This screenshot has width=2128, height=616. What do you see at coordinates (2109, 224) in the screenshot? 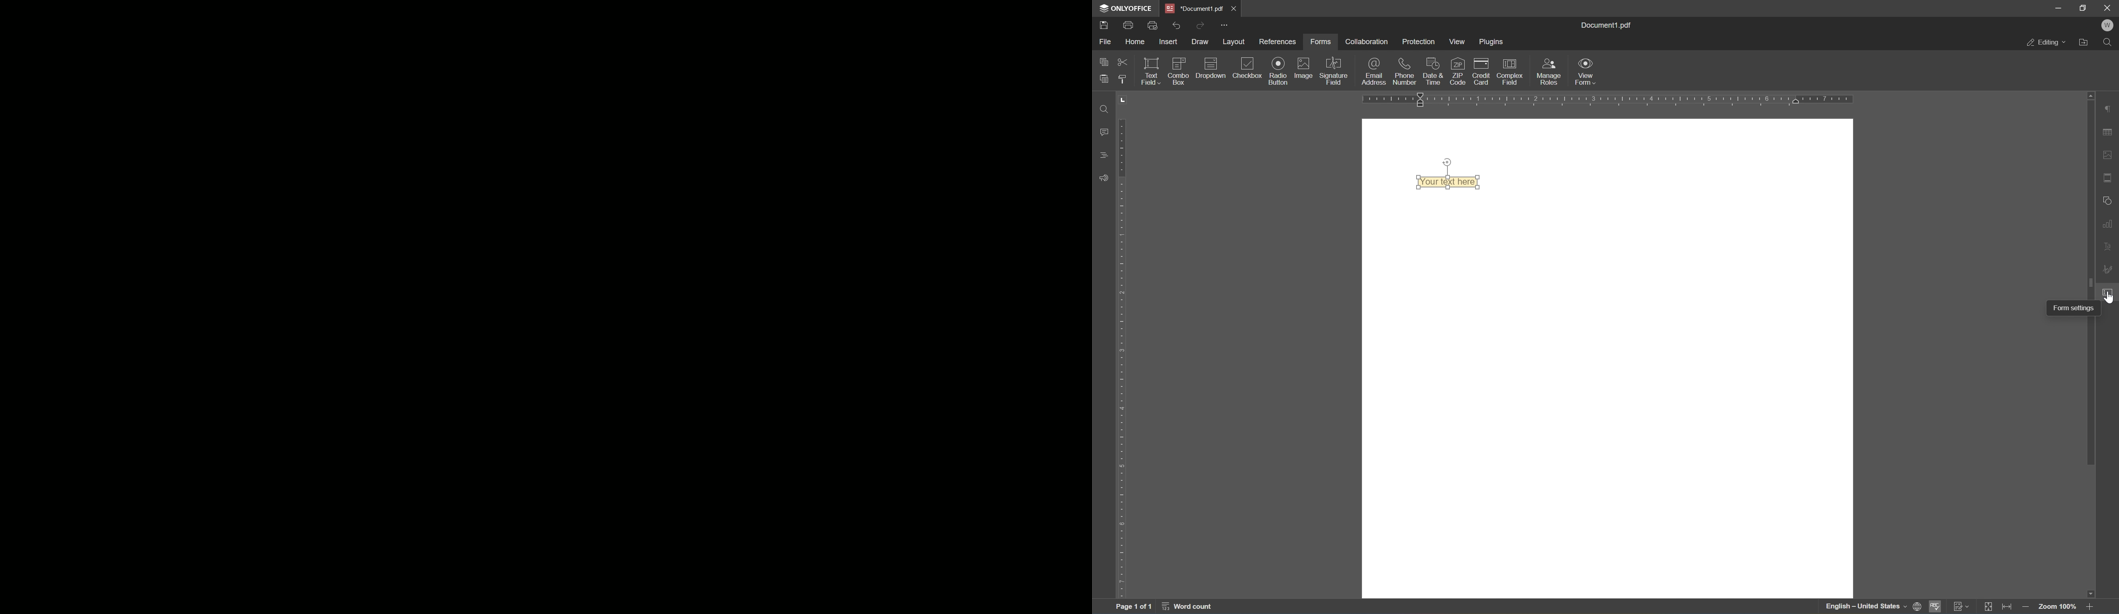
I see `chart settings` at bounding box center [2109, 224].